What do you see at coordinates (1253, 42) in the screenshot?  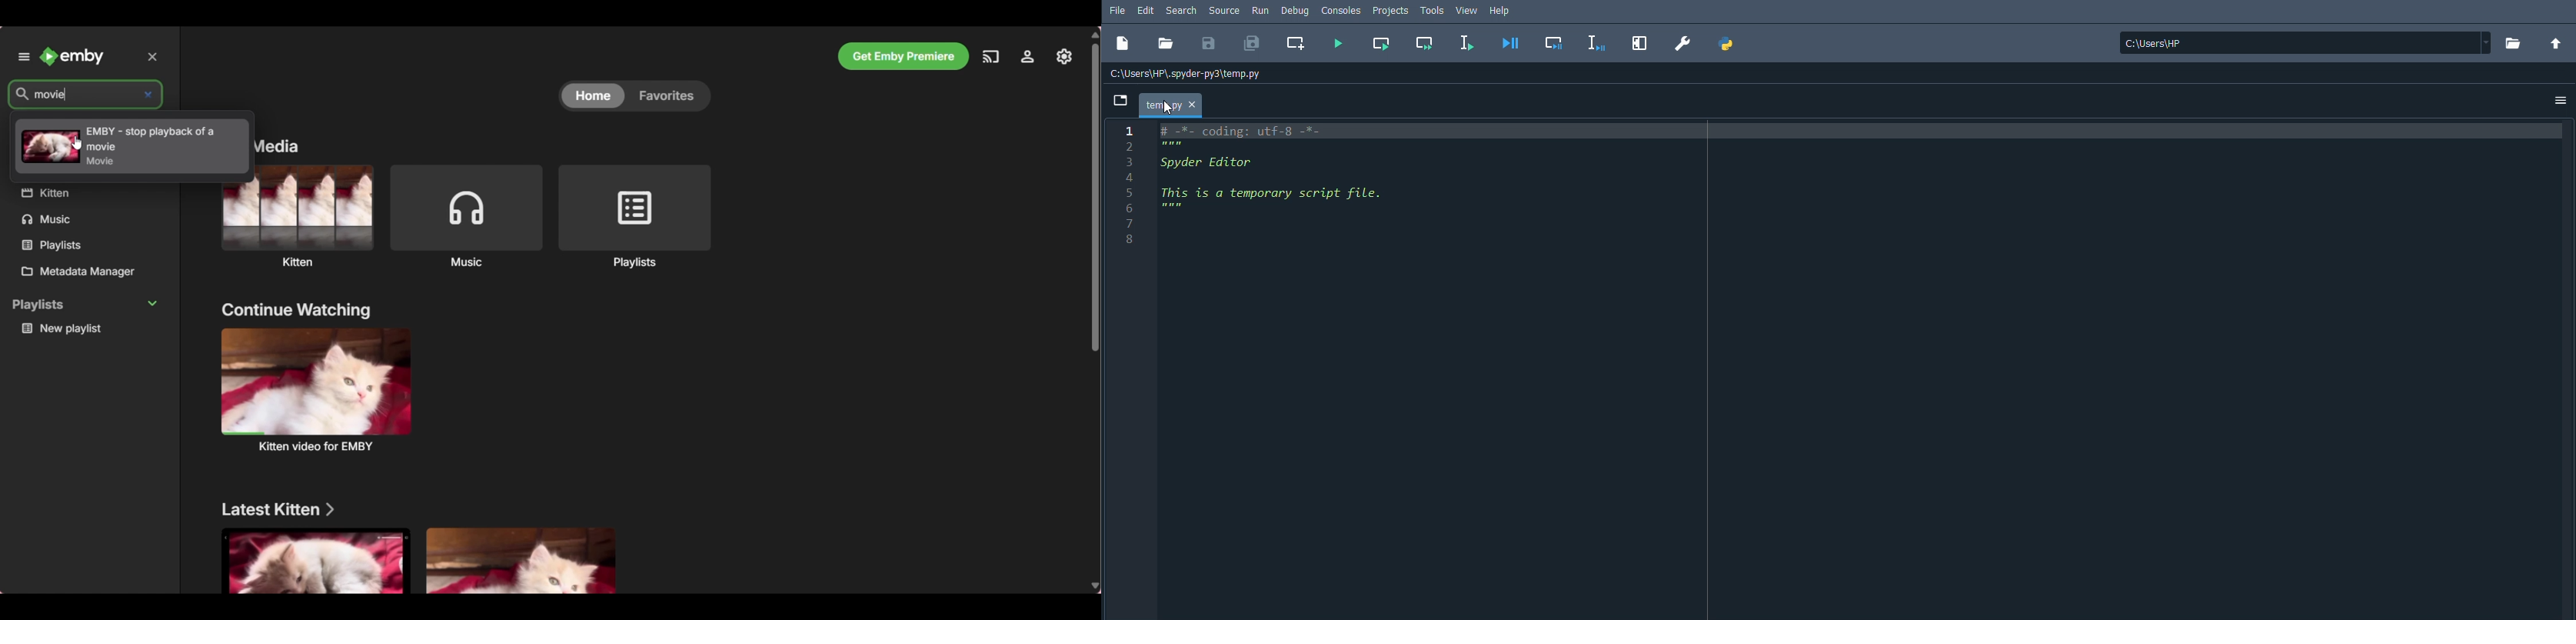 I see `Save all files` at bounding box center [1253, 42].